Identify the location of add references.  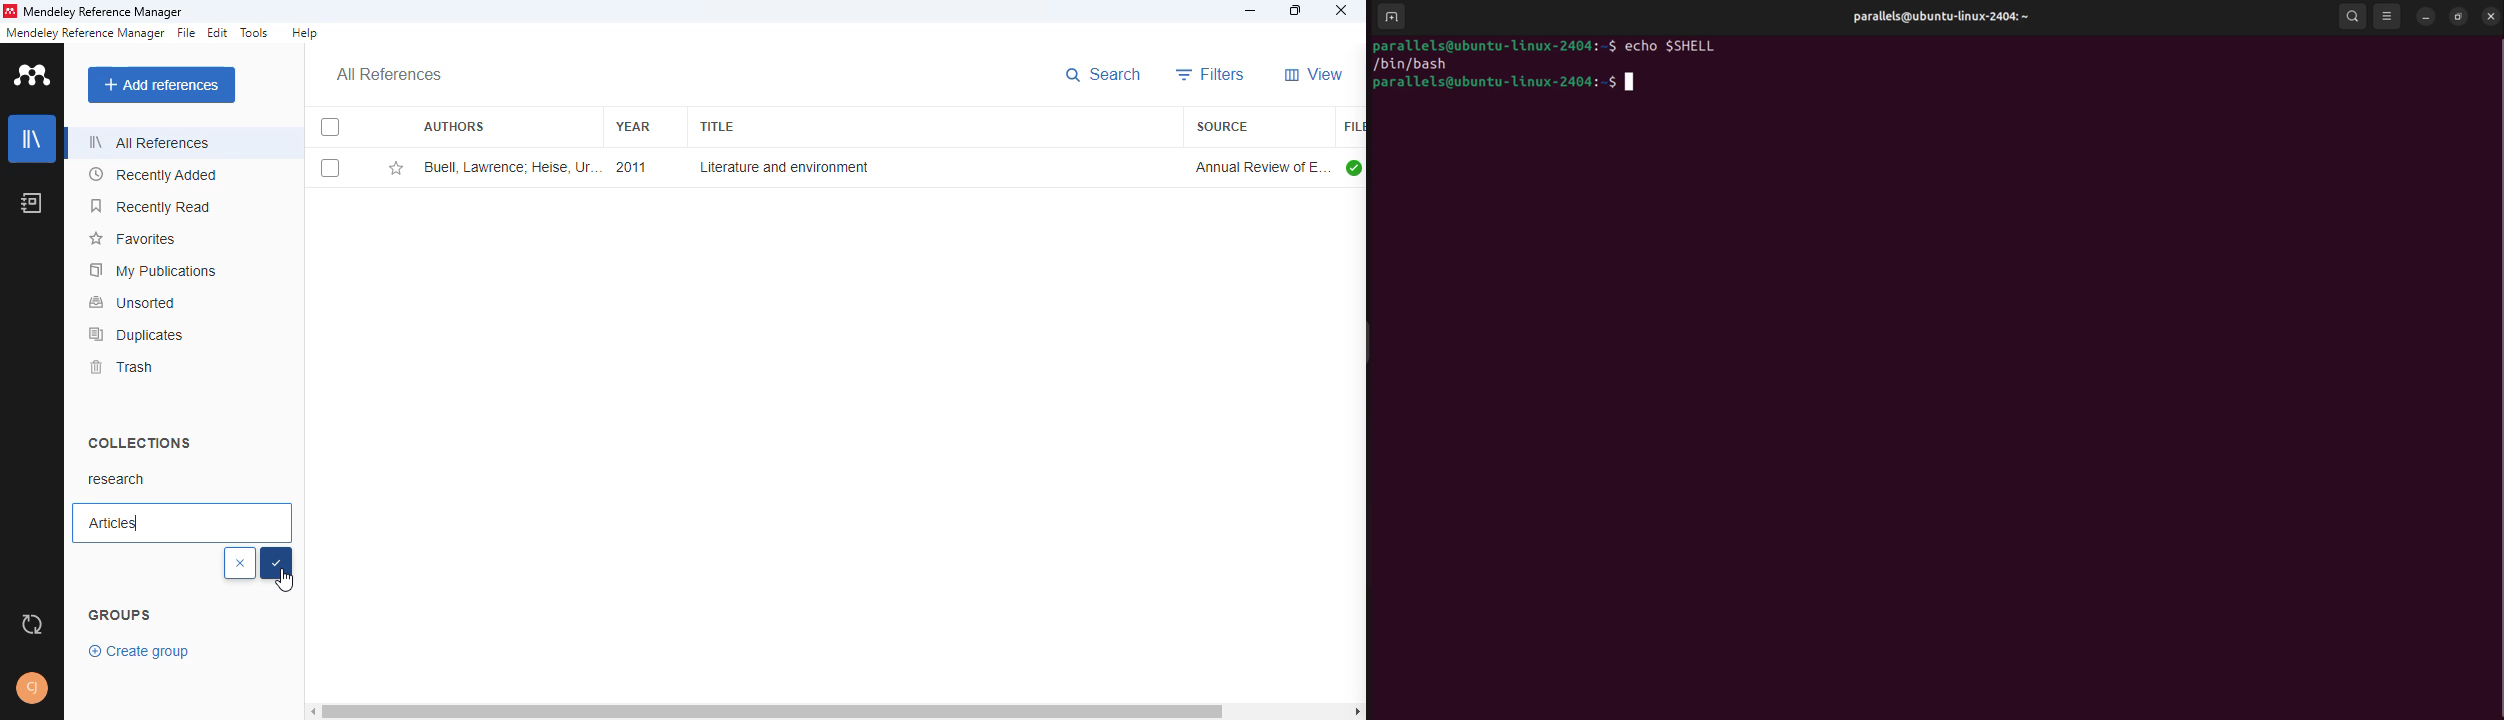
(161, 85).